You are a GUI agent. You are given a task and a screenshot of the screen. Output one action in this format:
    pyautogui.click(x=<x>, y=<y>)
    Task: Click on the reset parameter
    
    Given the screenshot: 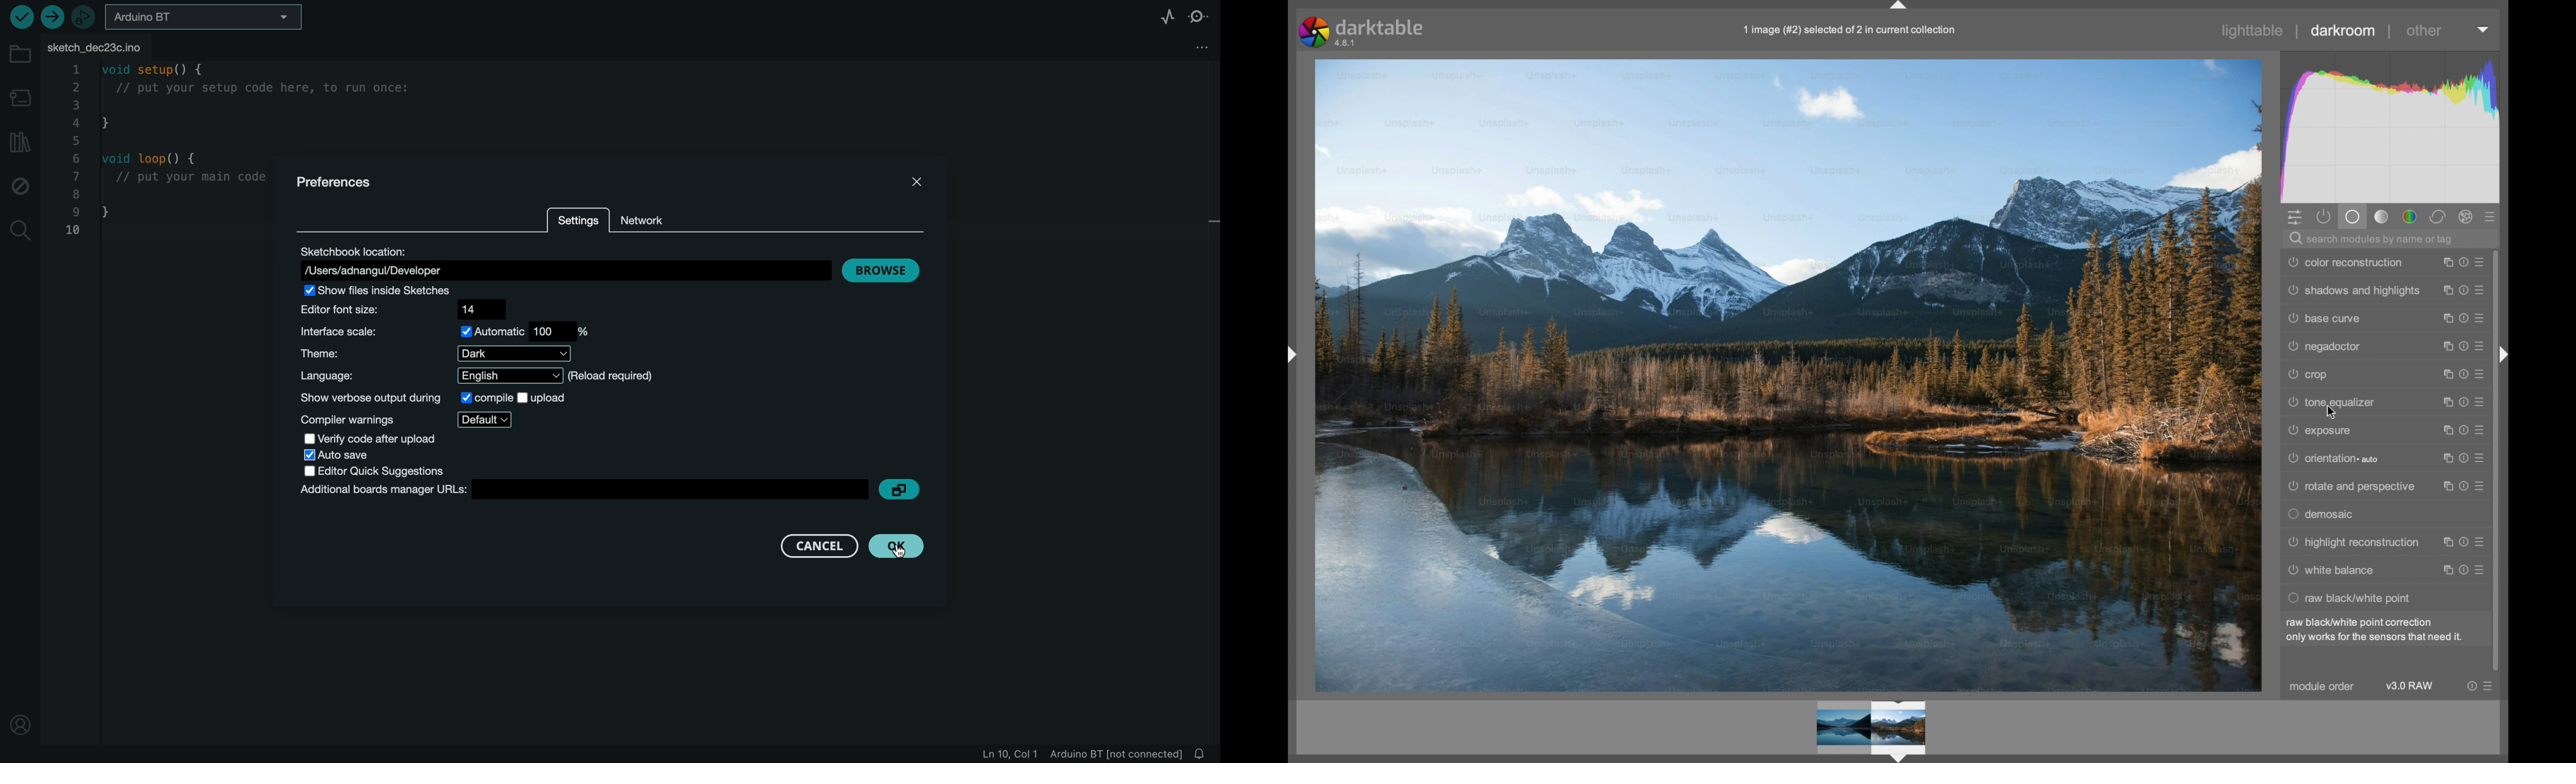 What is the action you would take?
    pyautogui.click(x=2464, y=403)
    